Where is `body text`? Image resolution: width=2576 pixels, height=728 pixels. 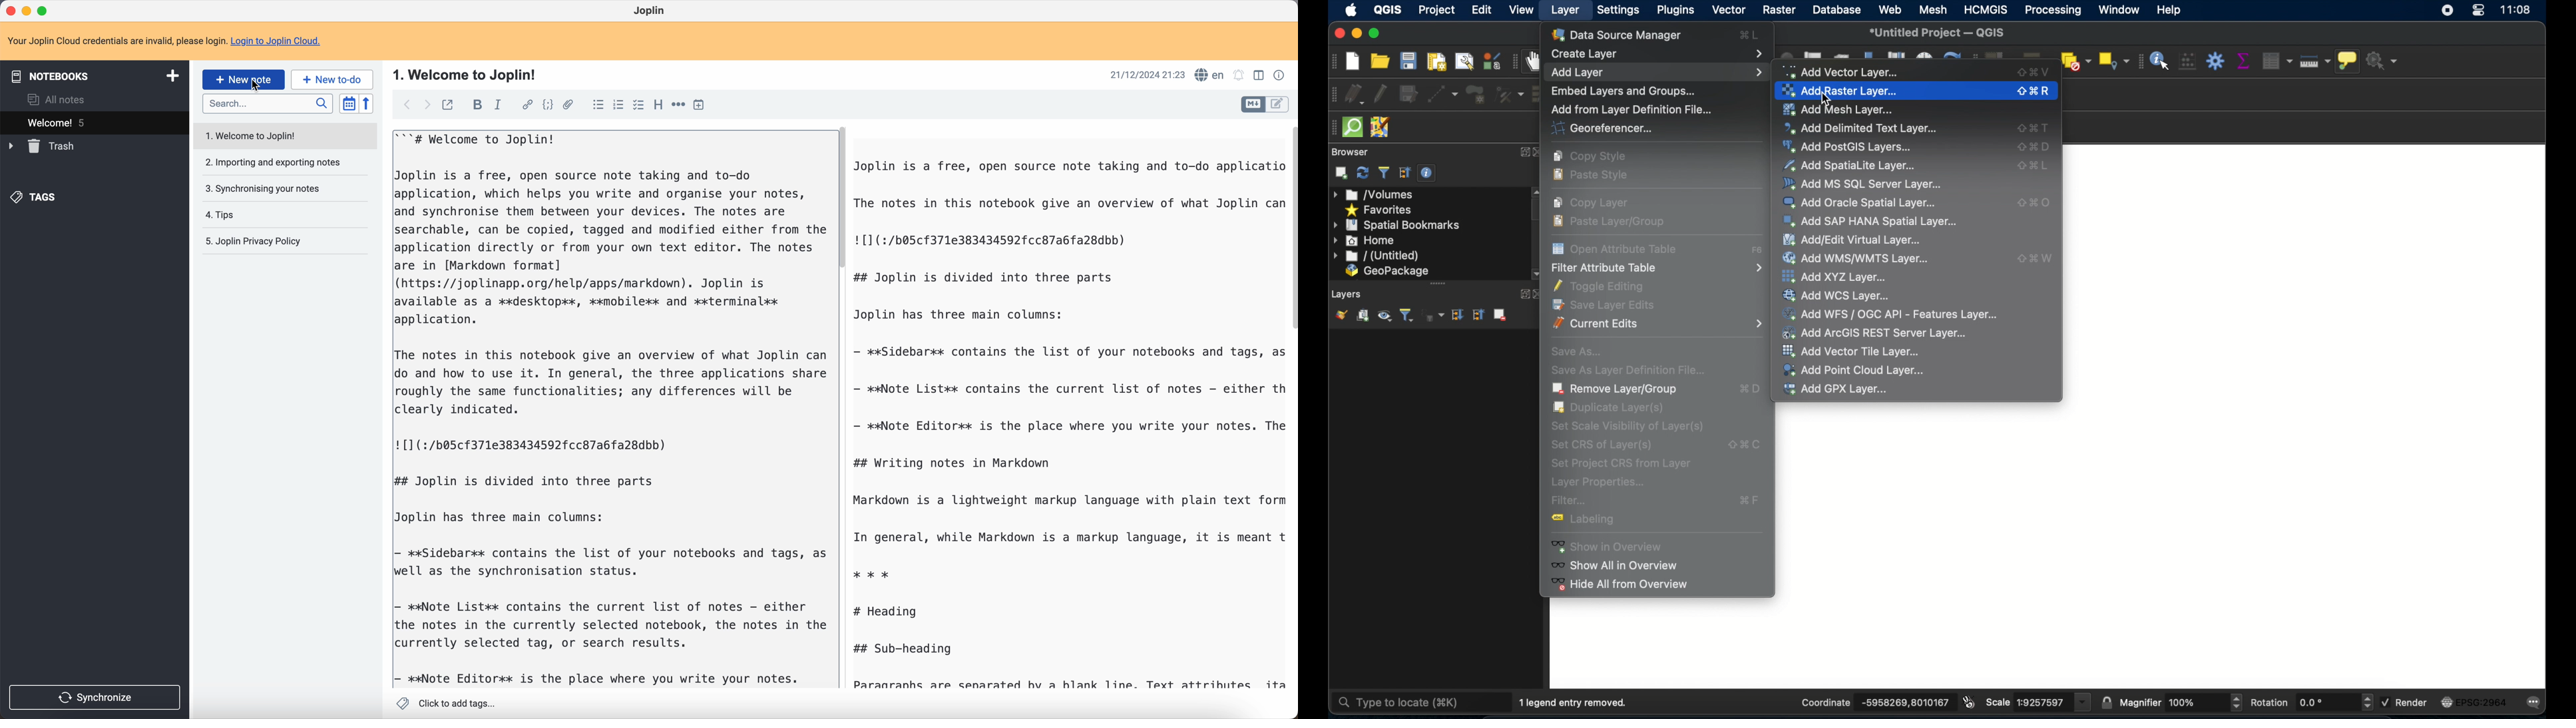 body text is located at coordinates (607, 407).